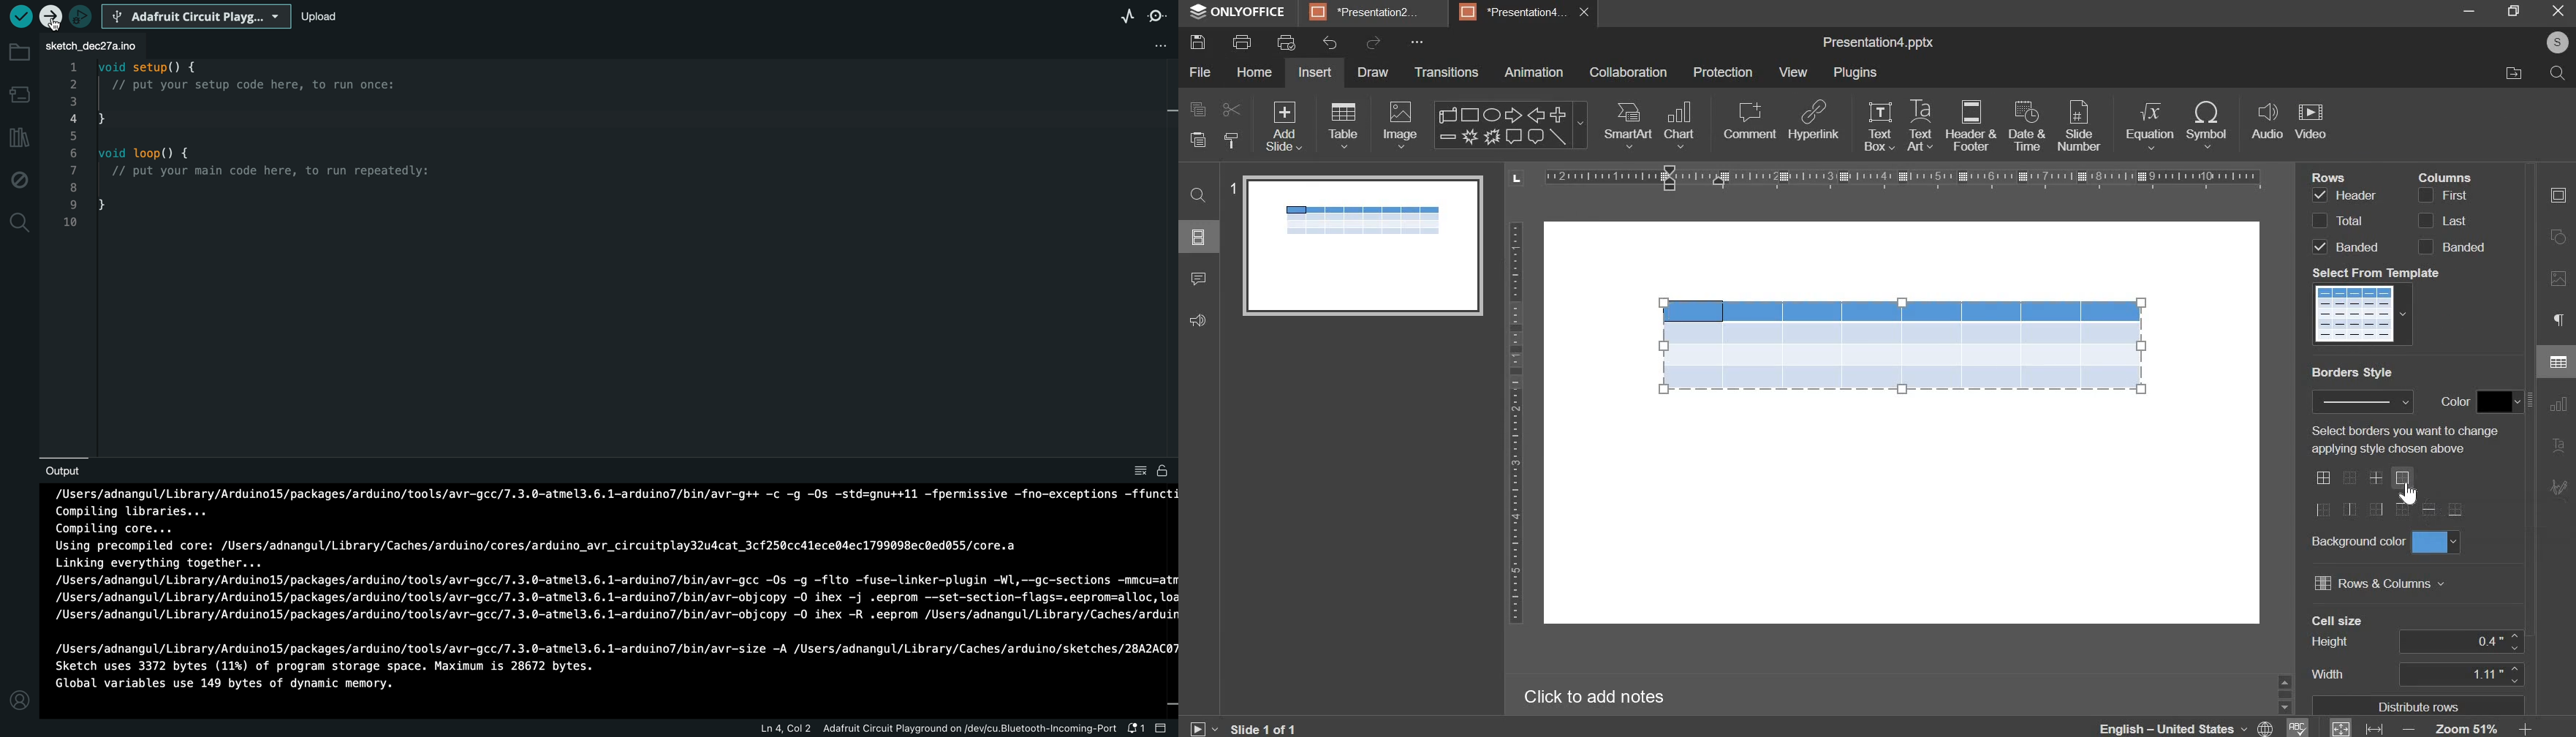 The width and height of the screenshot is (2576, 756). What do you see at coordinates (2327, 178) in the screenshot?
I see `rows` at bounding box center [2327, 178].